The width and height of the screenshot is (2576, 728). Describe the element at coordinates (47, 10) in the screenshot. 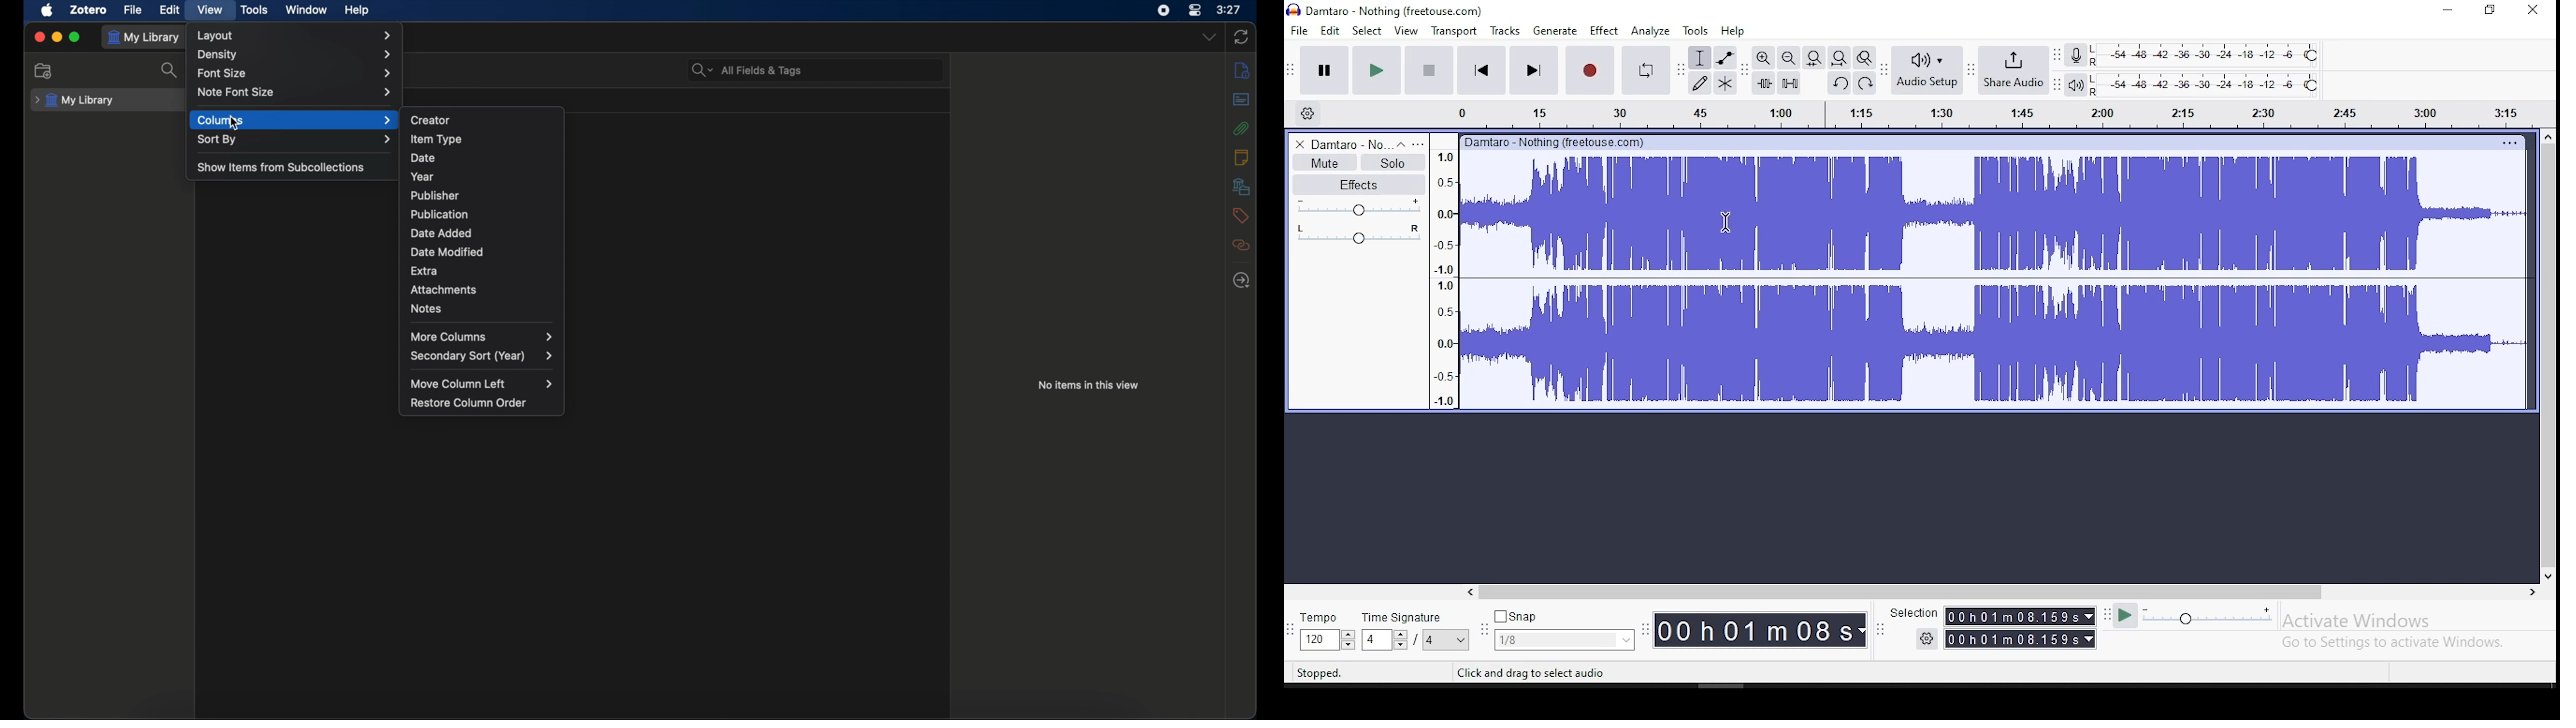

I see `apple` at that location.